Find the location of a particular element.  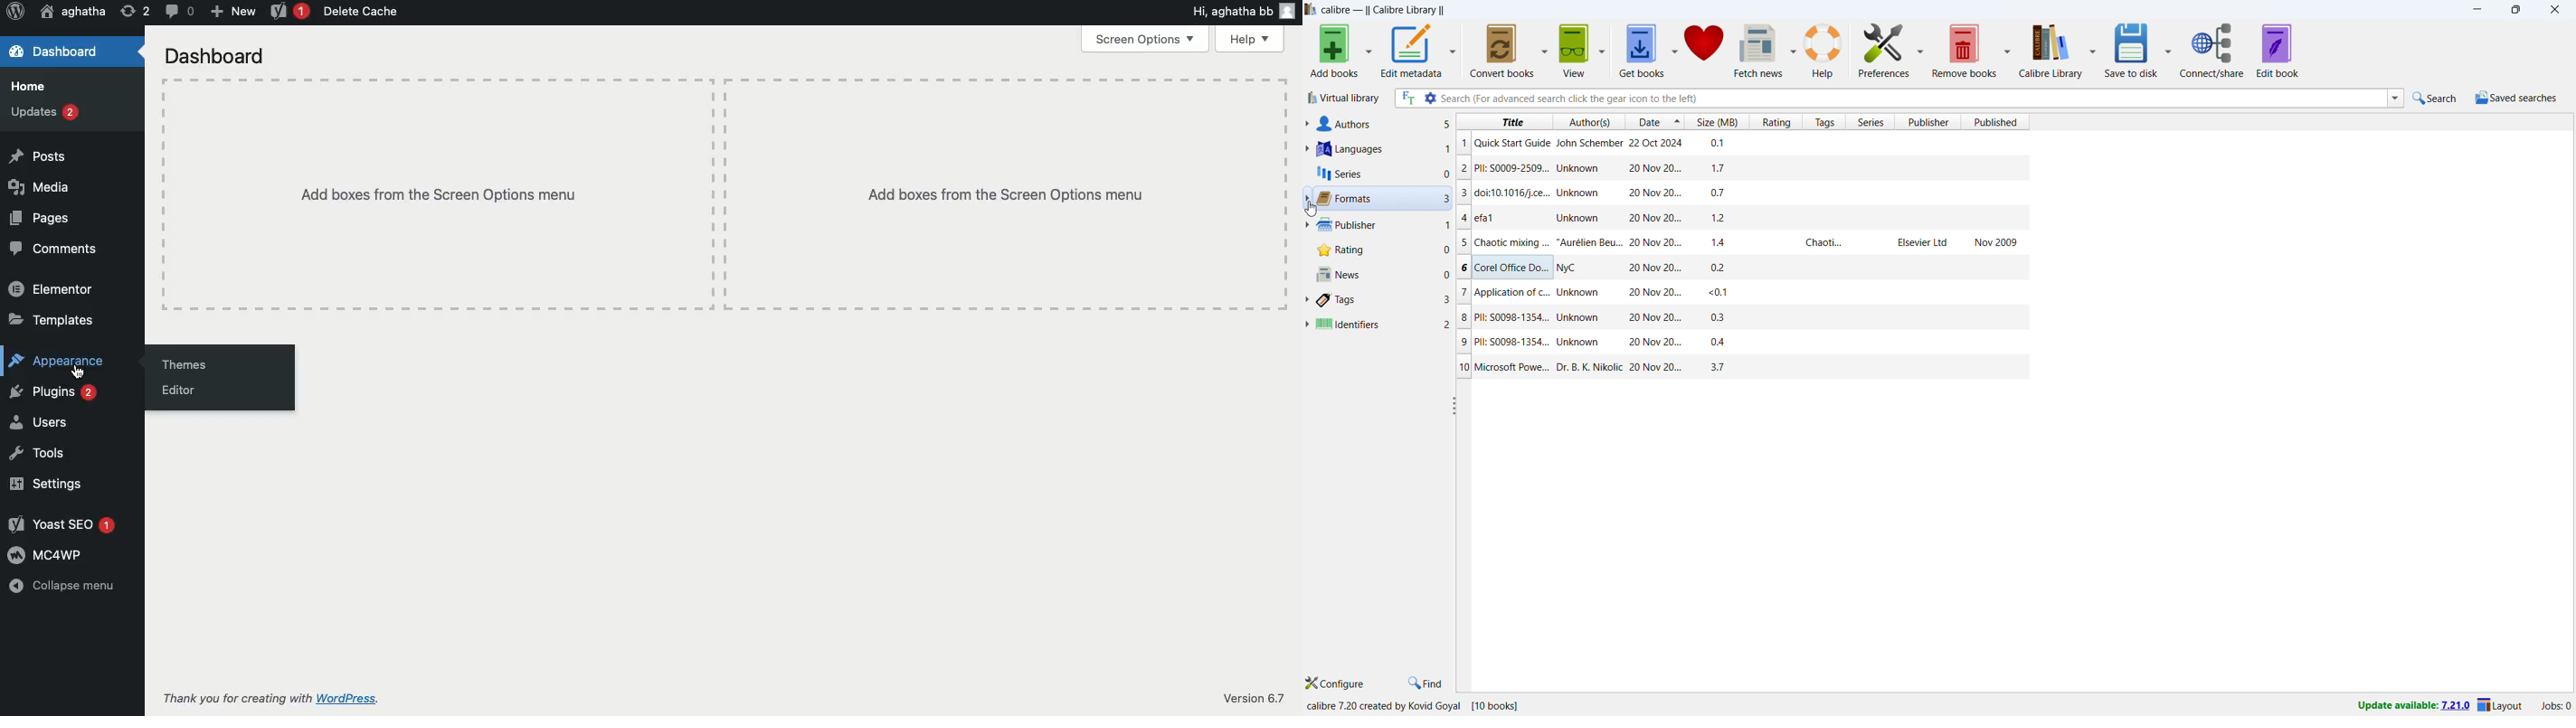

Hi user is located at coordinates (1245, 10).